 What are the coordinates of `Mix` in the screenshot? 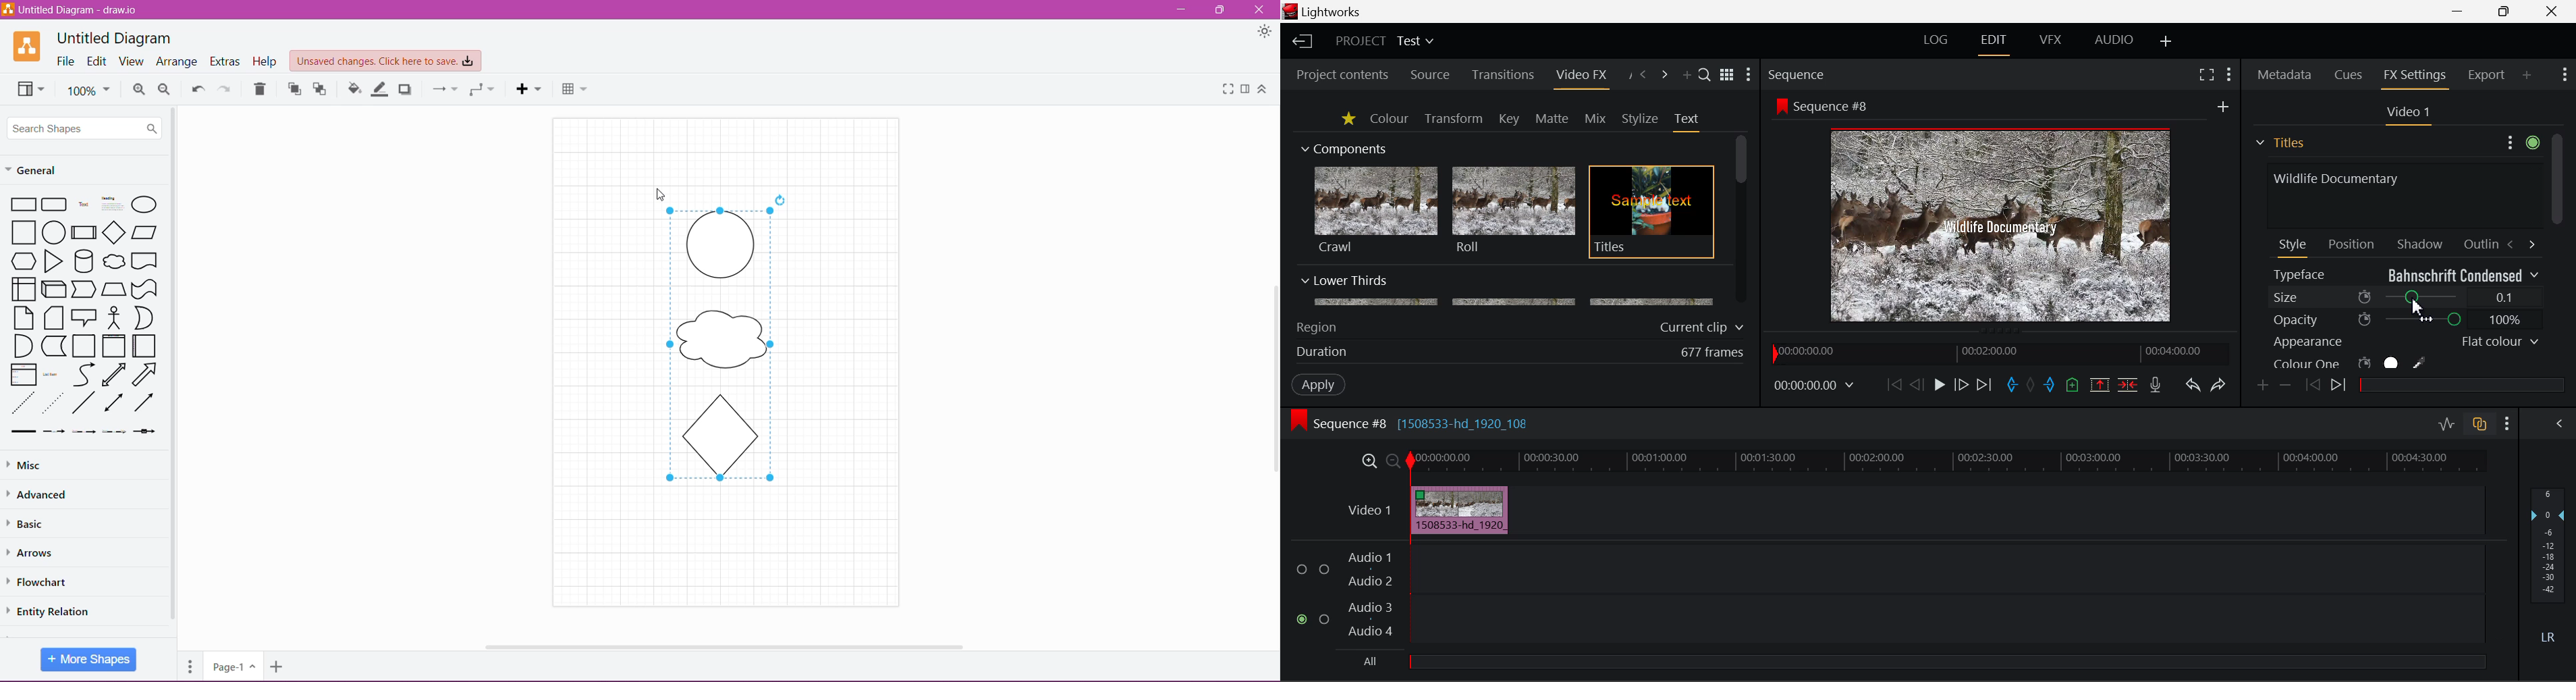 It's located at (1595, 120).